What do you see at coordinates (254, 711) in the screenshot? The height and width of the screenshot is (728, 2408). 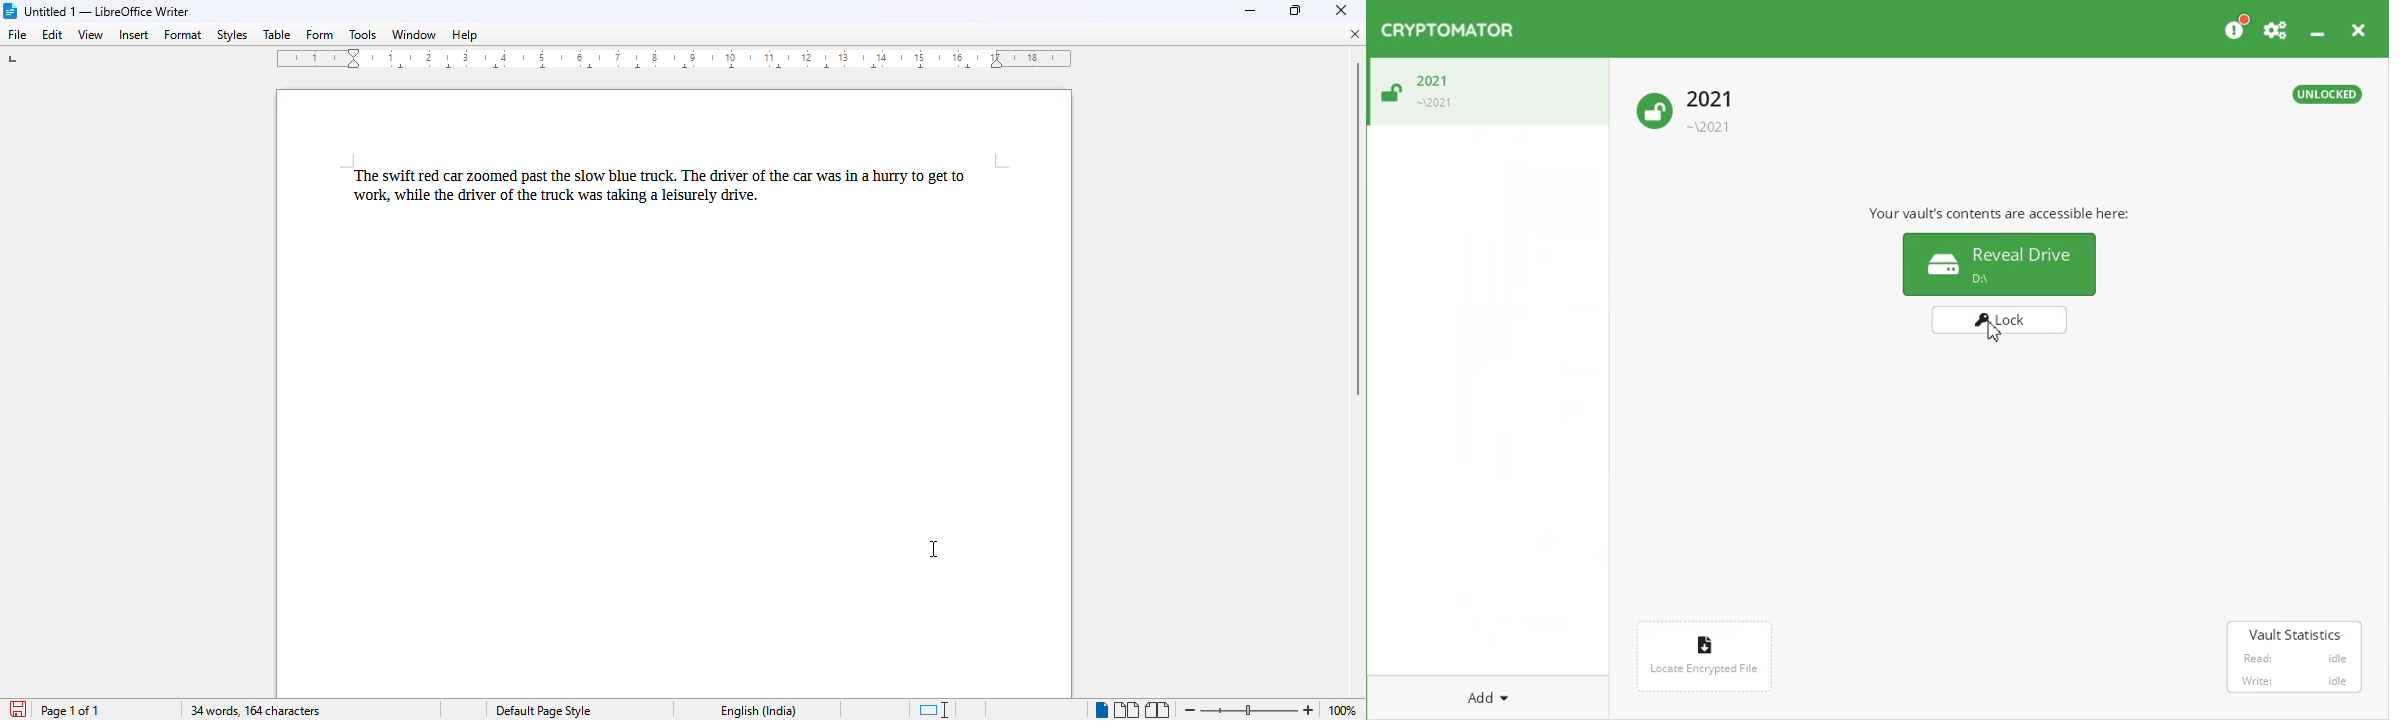 I see `34 words, 164 characters` at bounding box center [254, 711].